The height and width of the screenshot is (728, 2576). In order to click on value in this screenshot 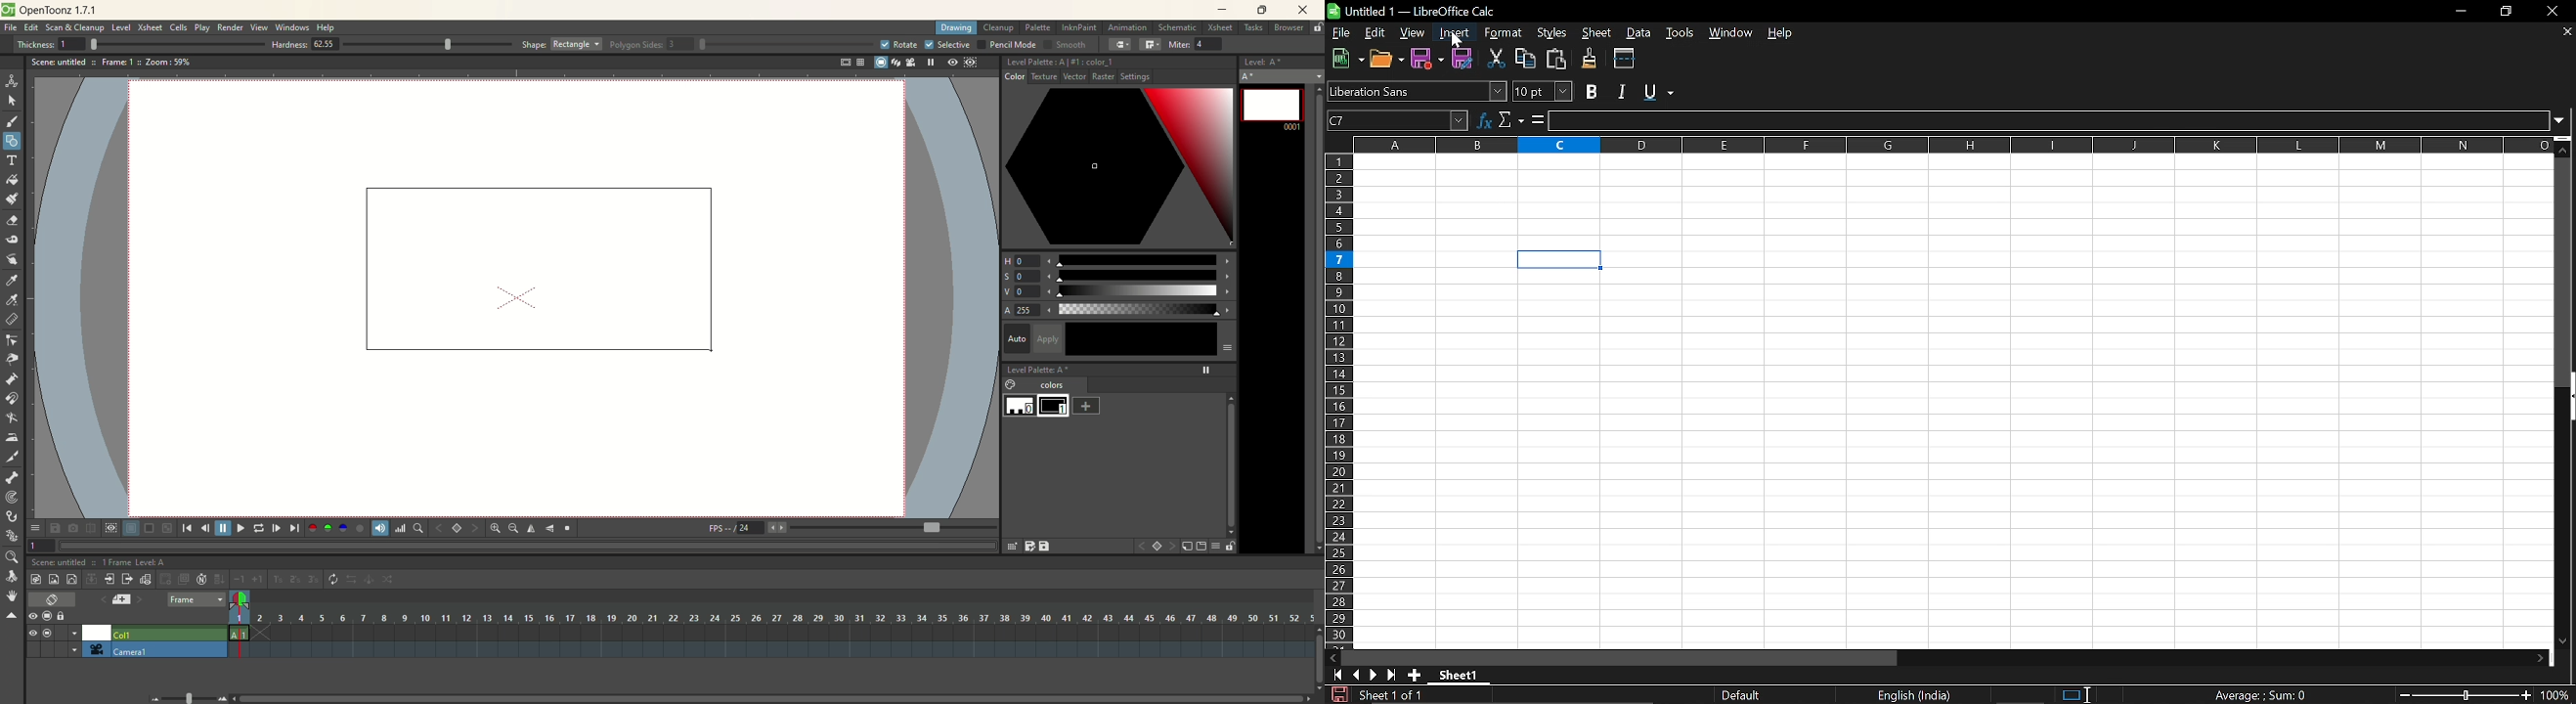, I will do `click(1119, 292)`.